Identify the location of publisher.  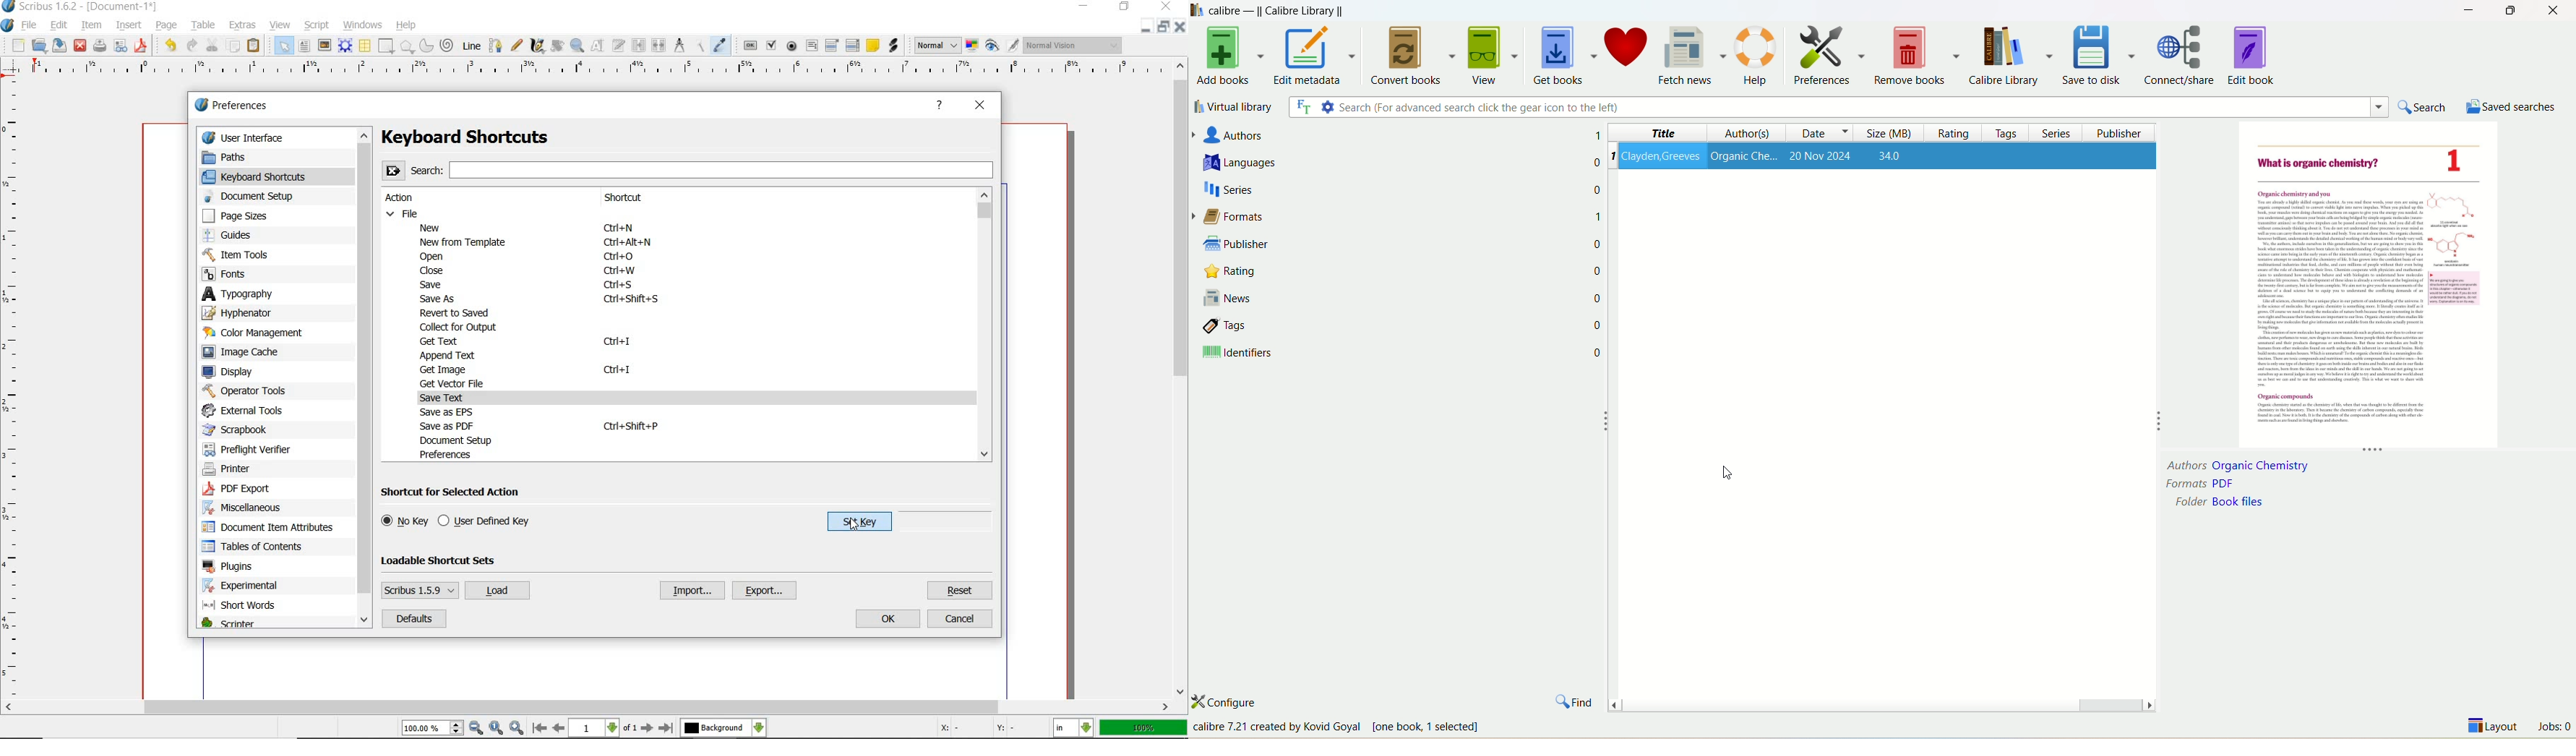
(2113, 132).